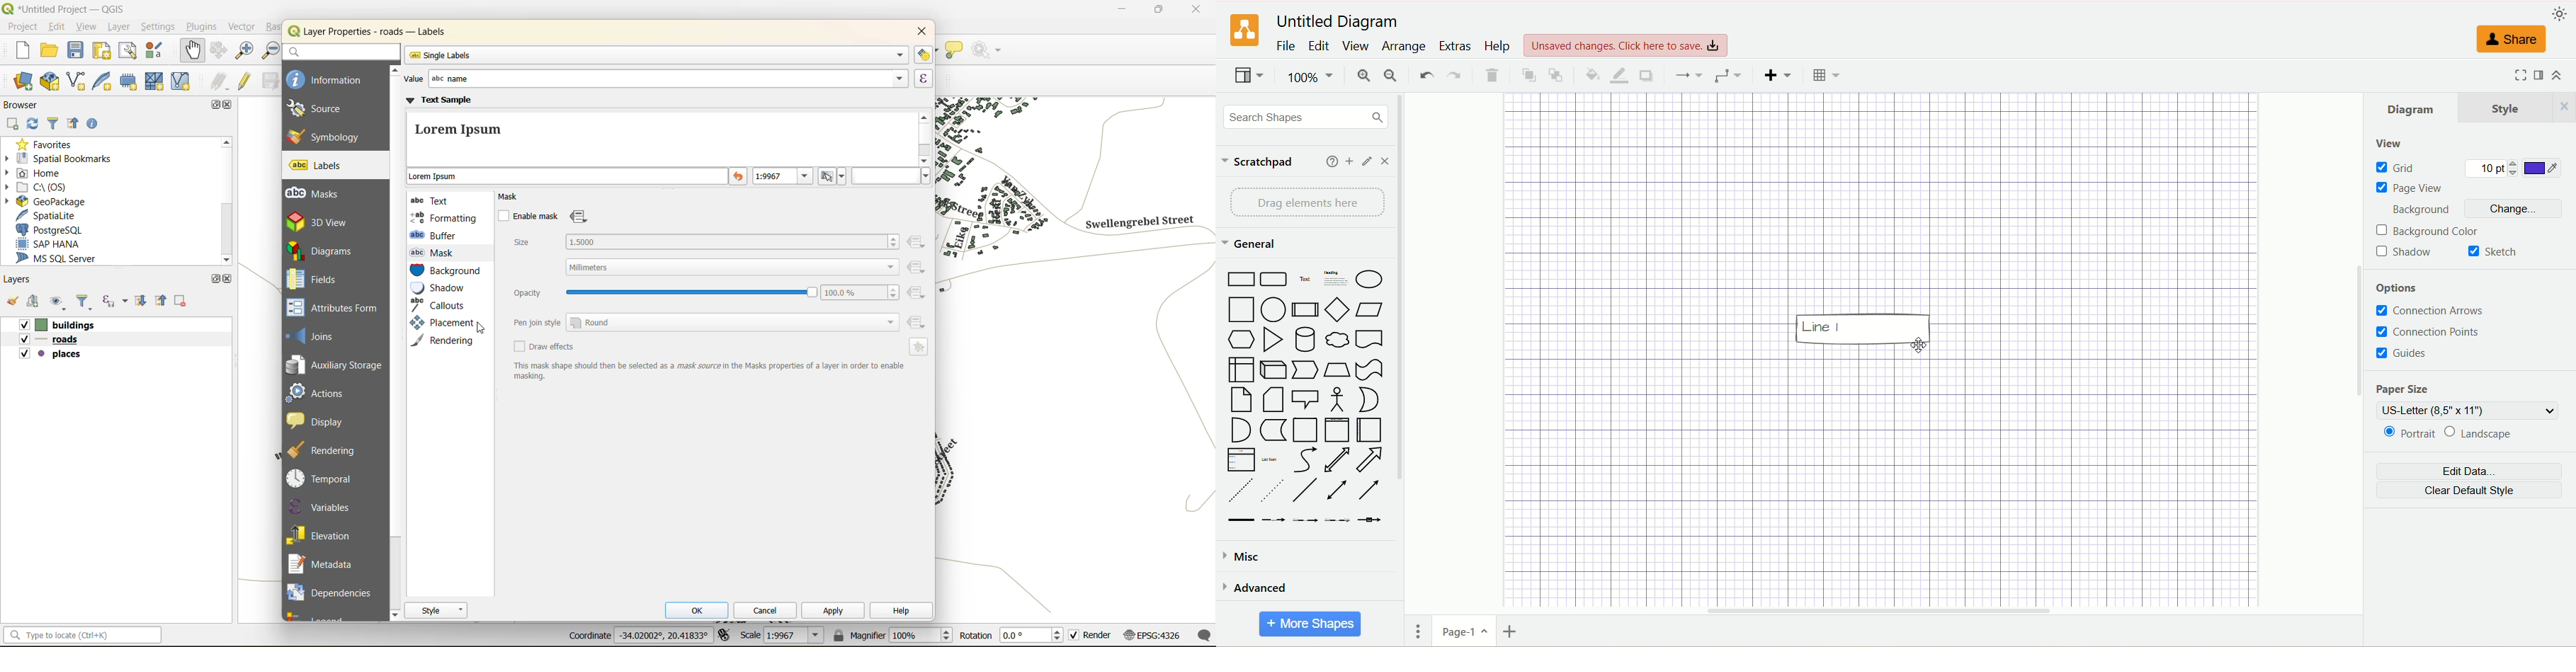 The image size is (2576, 672). I want to click on search shapes, so click(1302, 116).